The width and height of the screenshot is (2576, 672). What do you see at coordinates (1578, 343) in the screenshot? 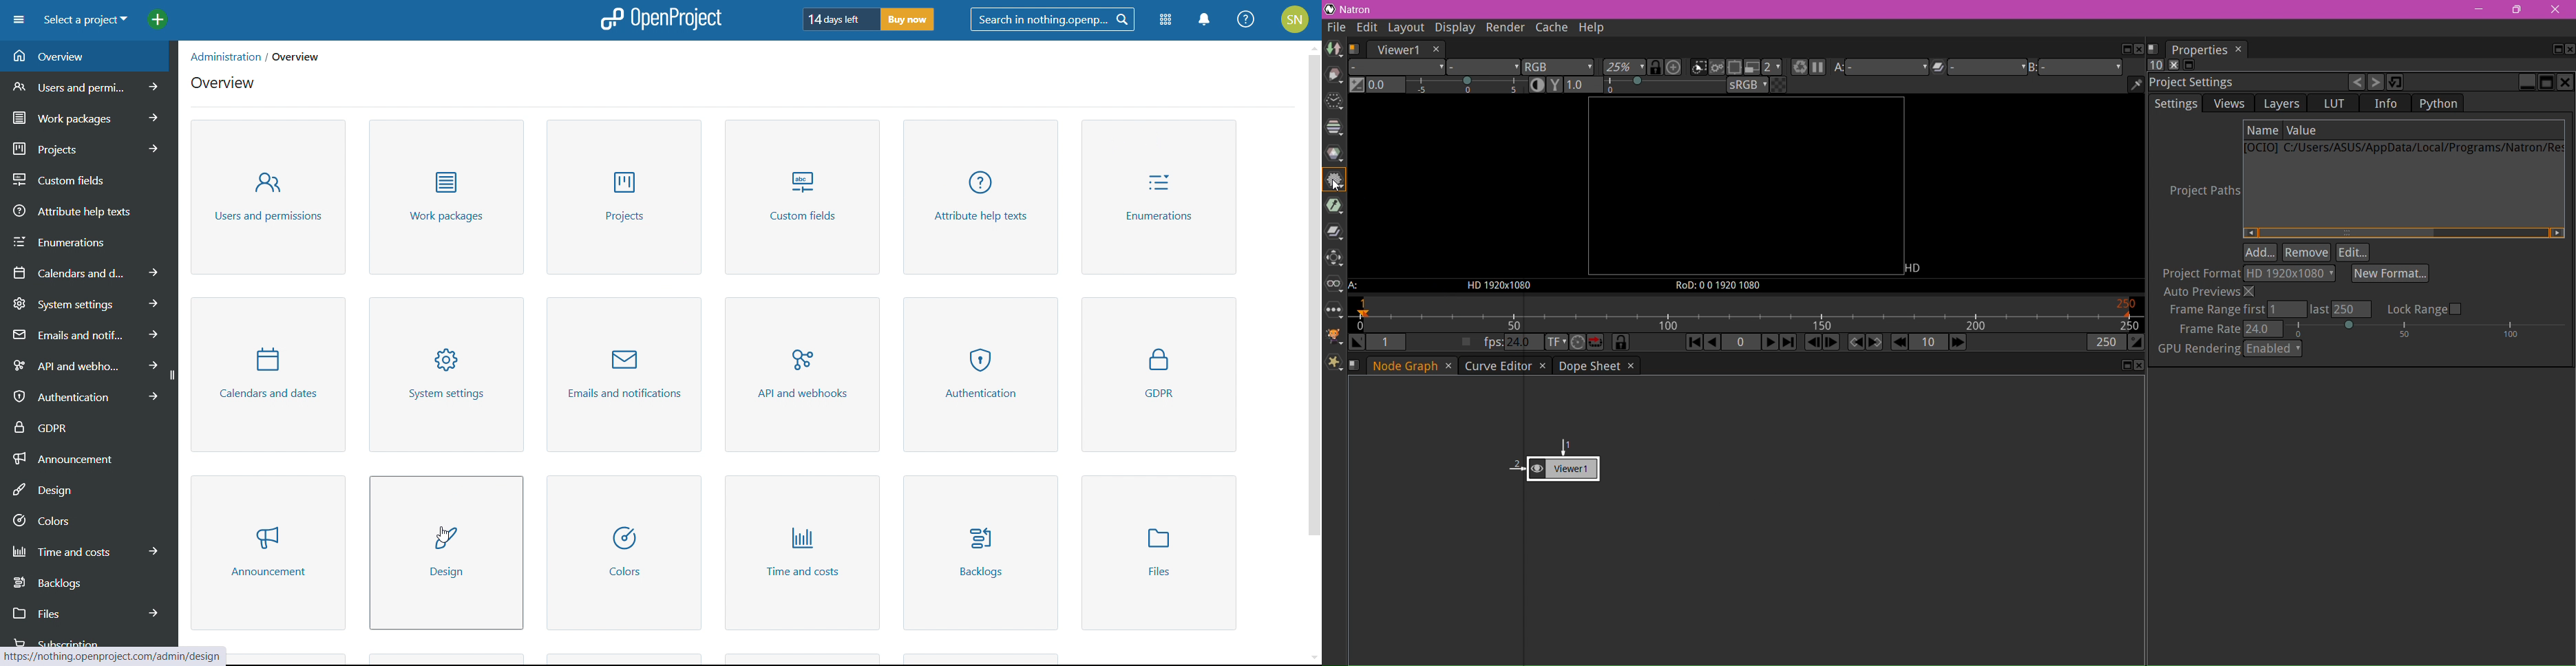
I see `Turbo Mode` at bounding box center [1578, 343].